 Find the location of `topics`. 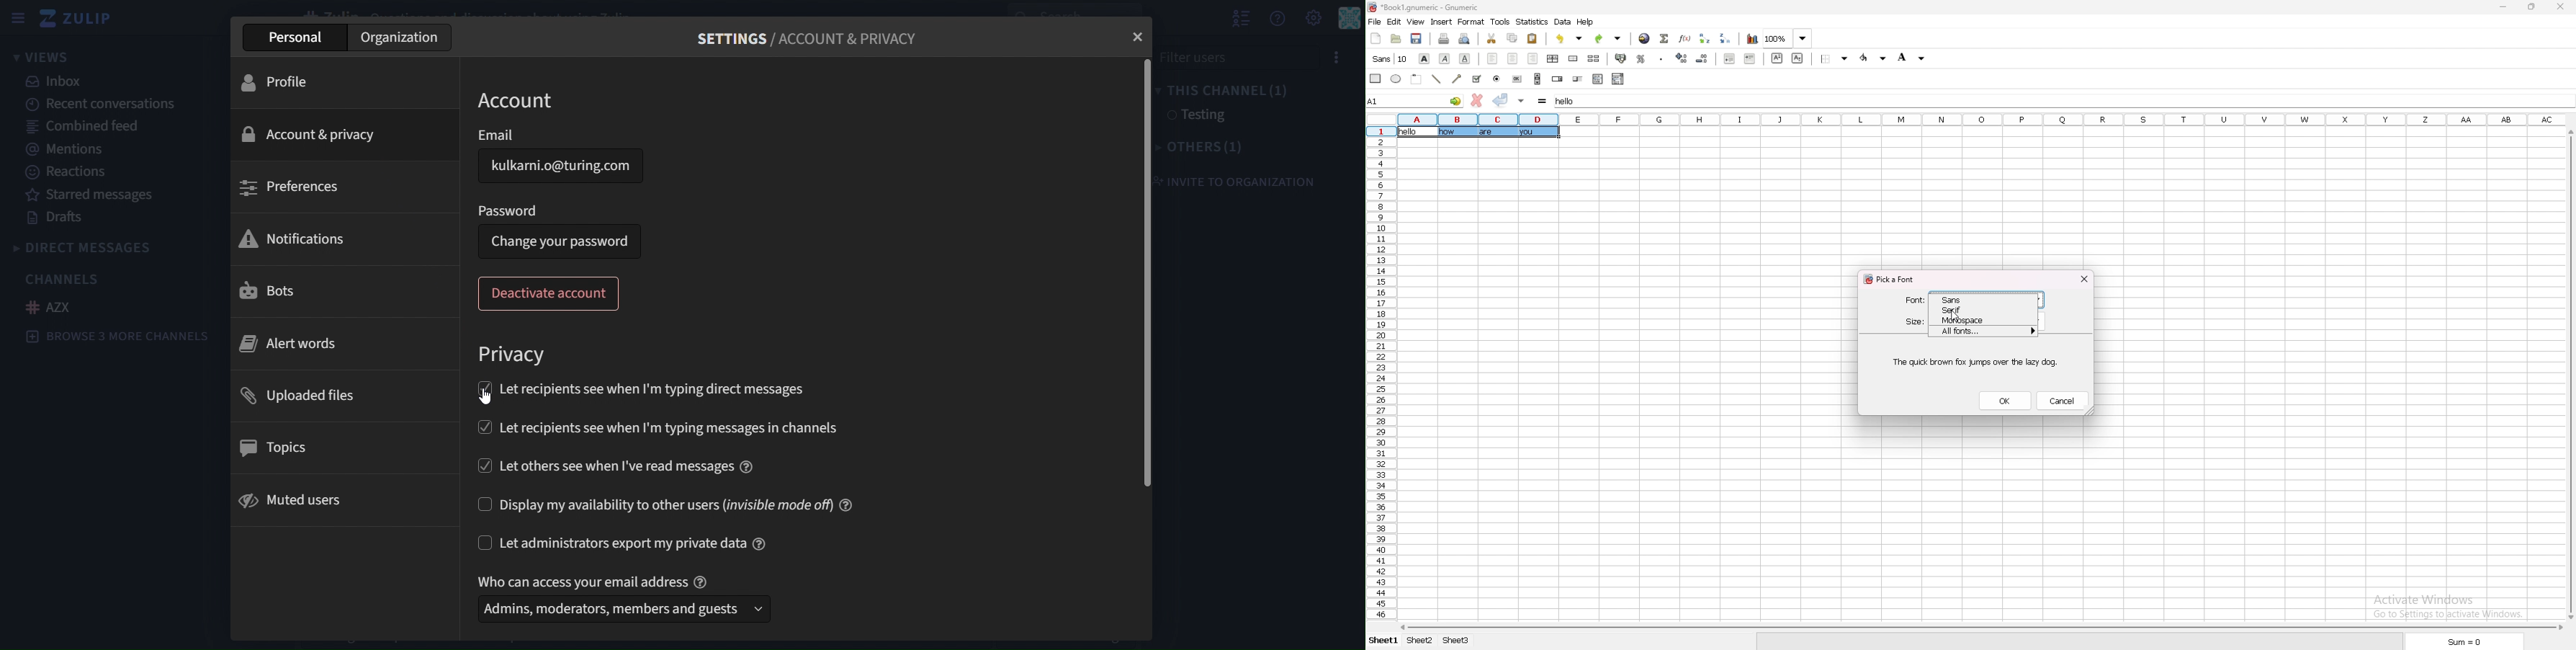

topics is located at coordinates (278, 447).